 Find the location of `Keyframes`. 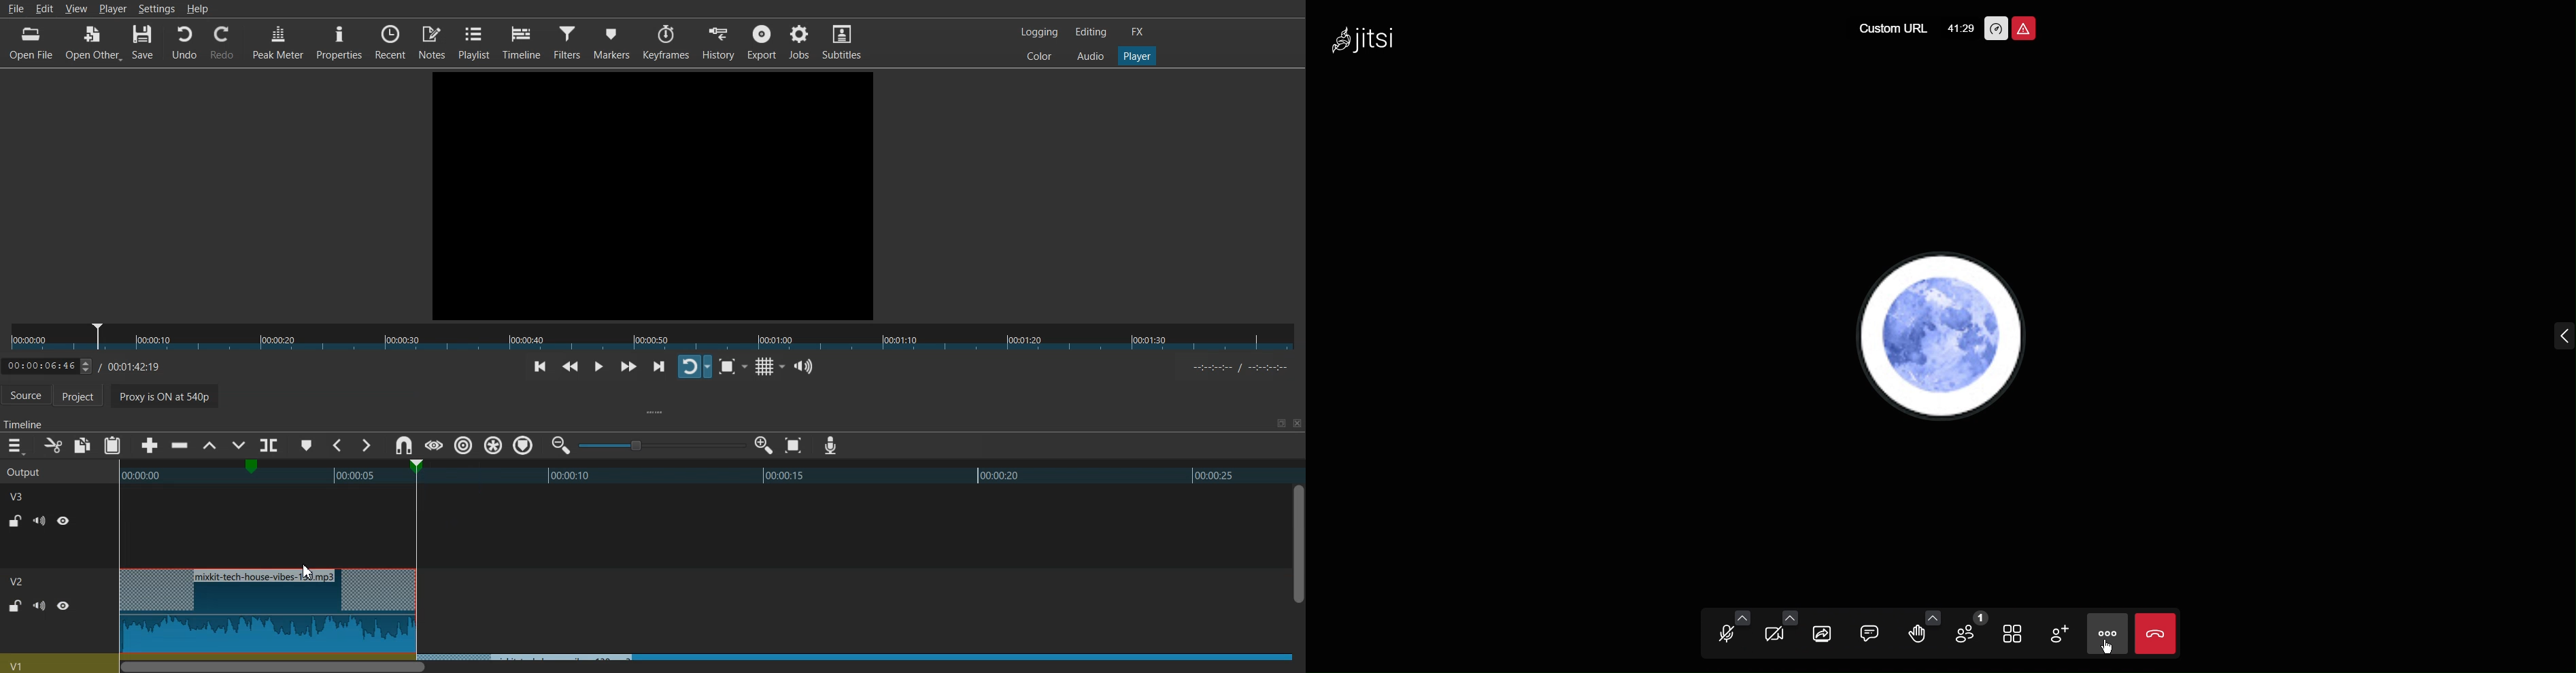

Keyframes is located at coordinates (666, 42).